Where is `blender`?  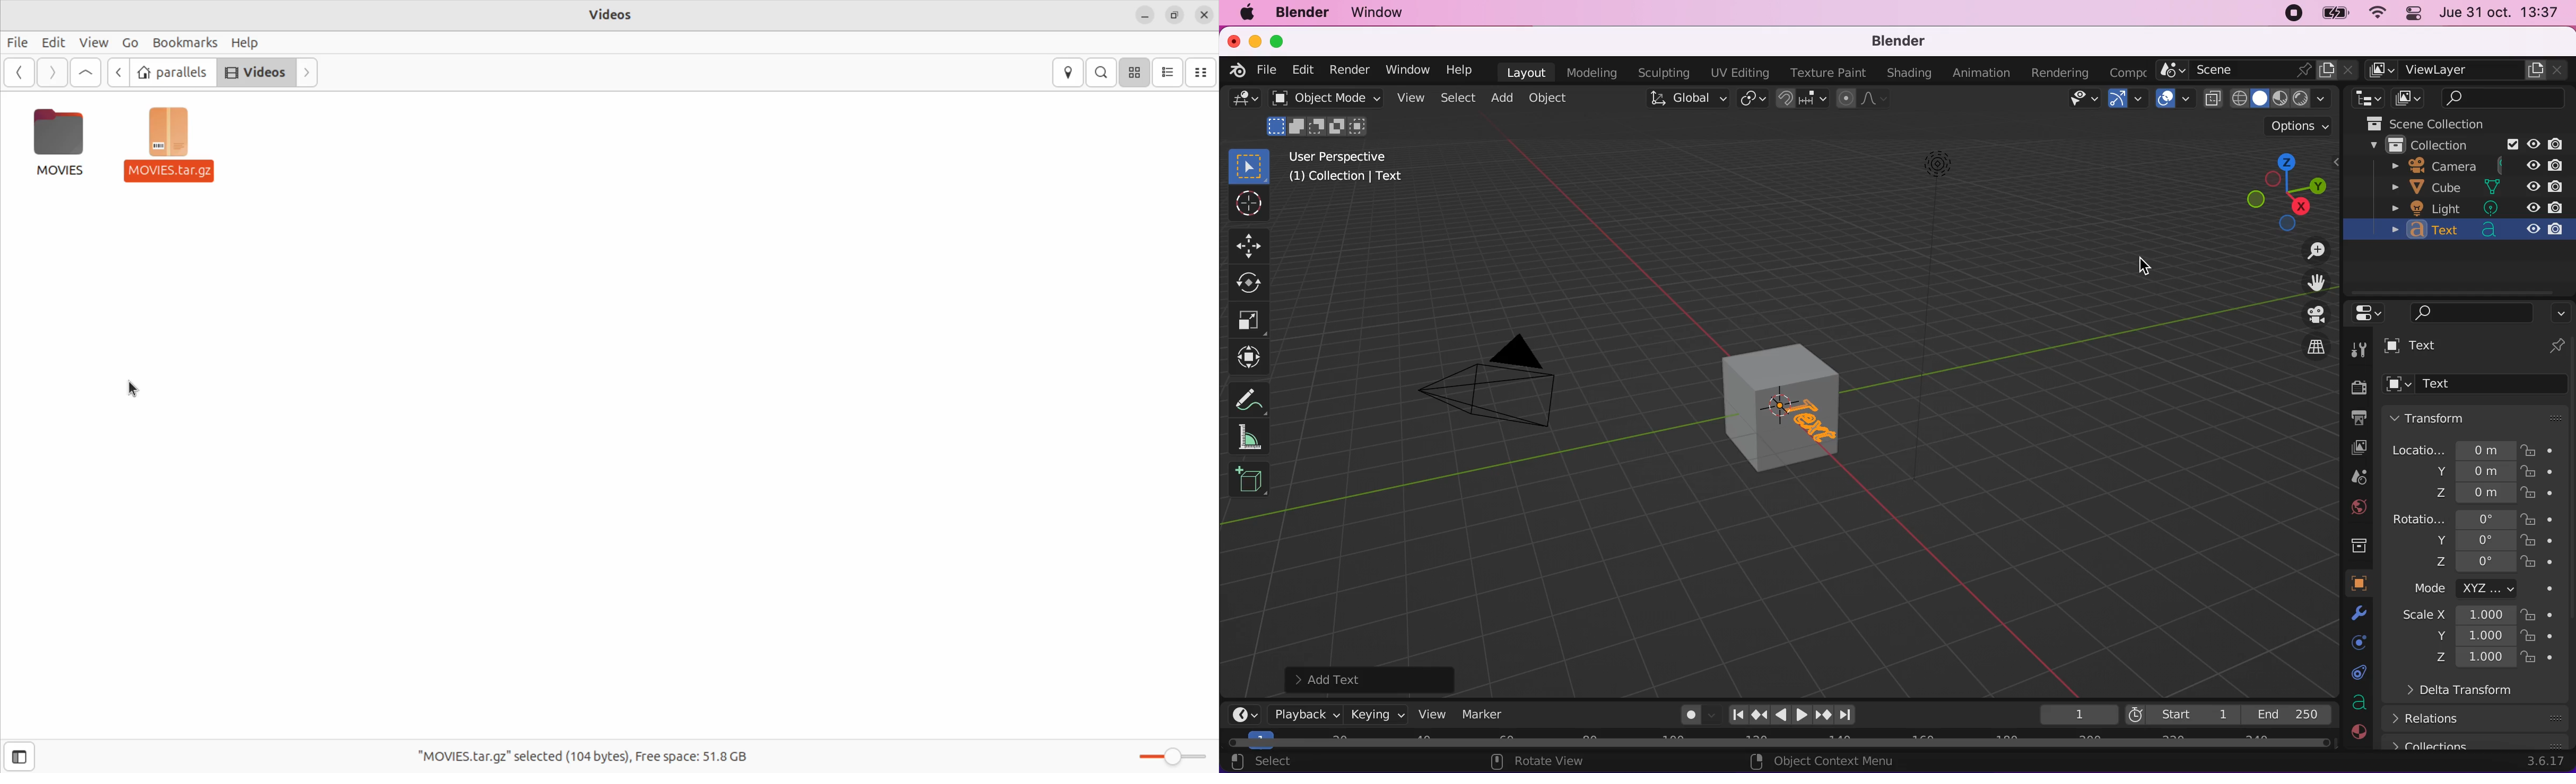
blender is located at coordinates (1300, 14).